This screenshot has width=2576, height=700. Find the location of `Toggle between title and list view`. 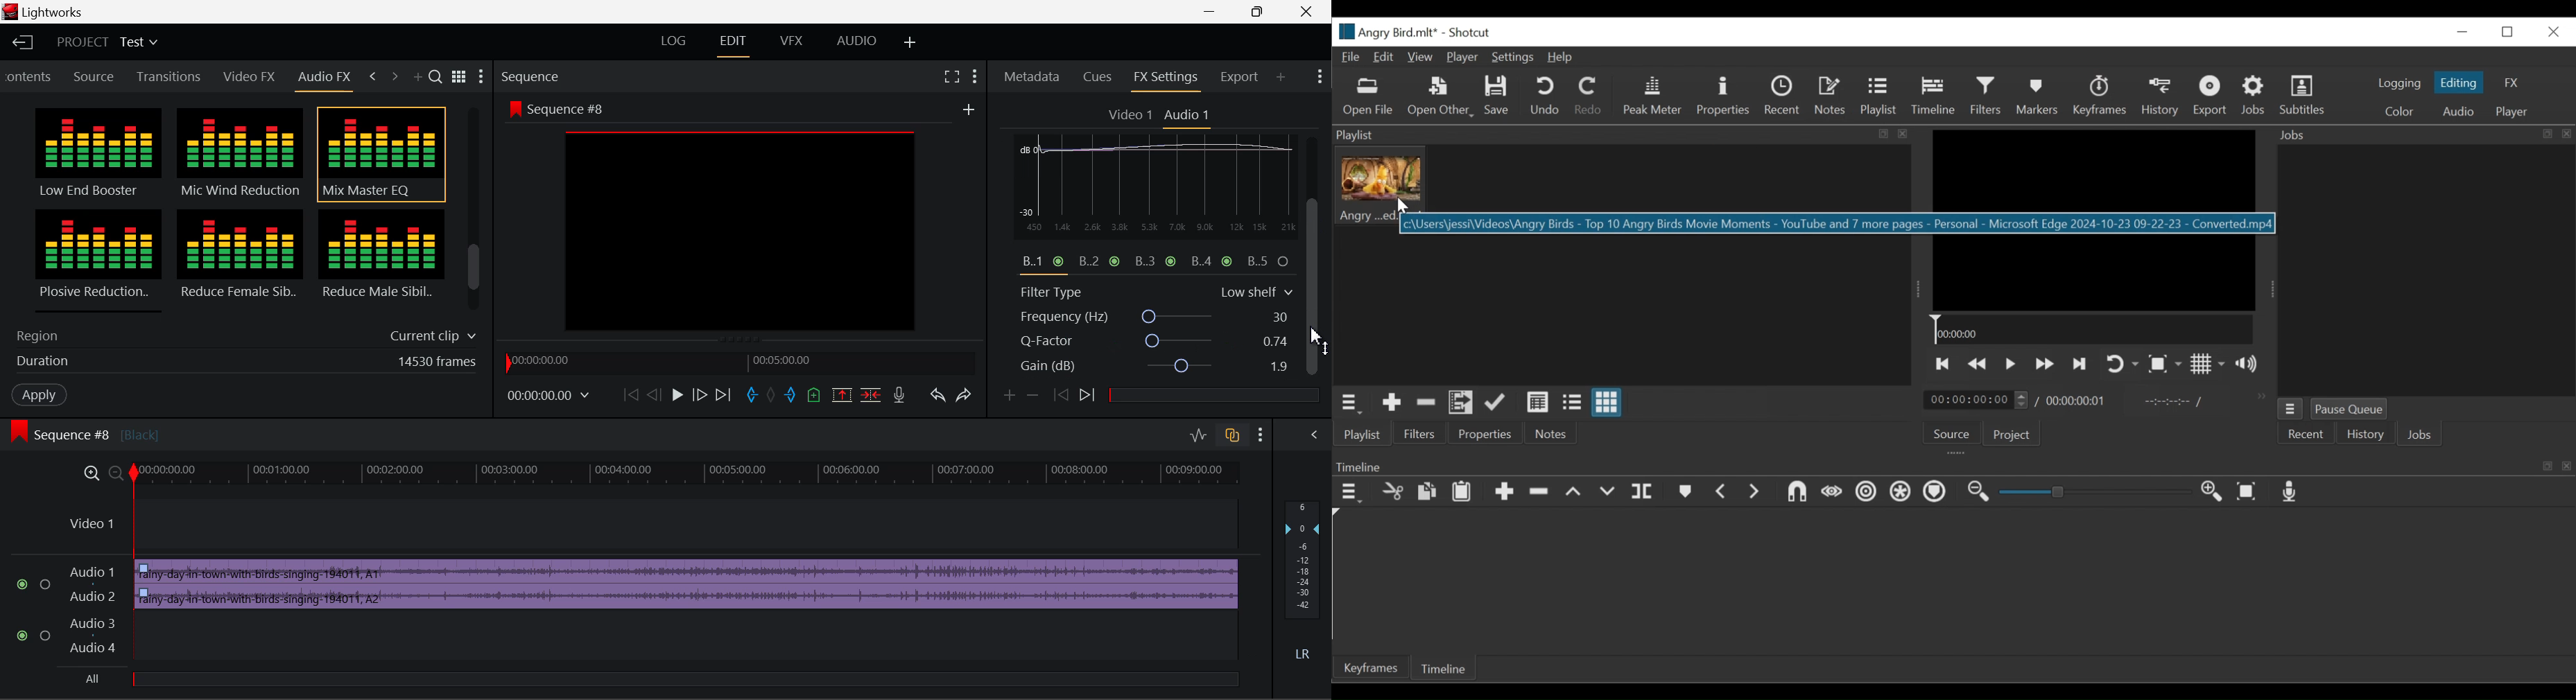

Toggle between title and list view is located at coordinates (461, 75).